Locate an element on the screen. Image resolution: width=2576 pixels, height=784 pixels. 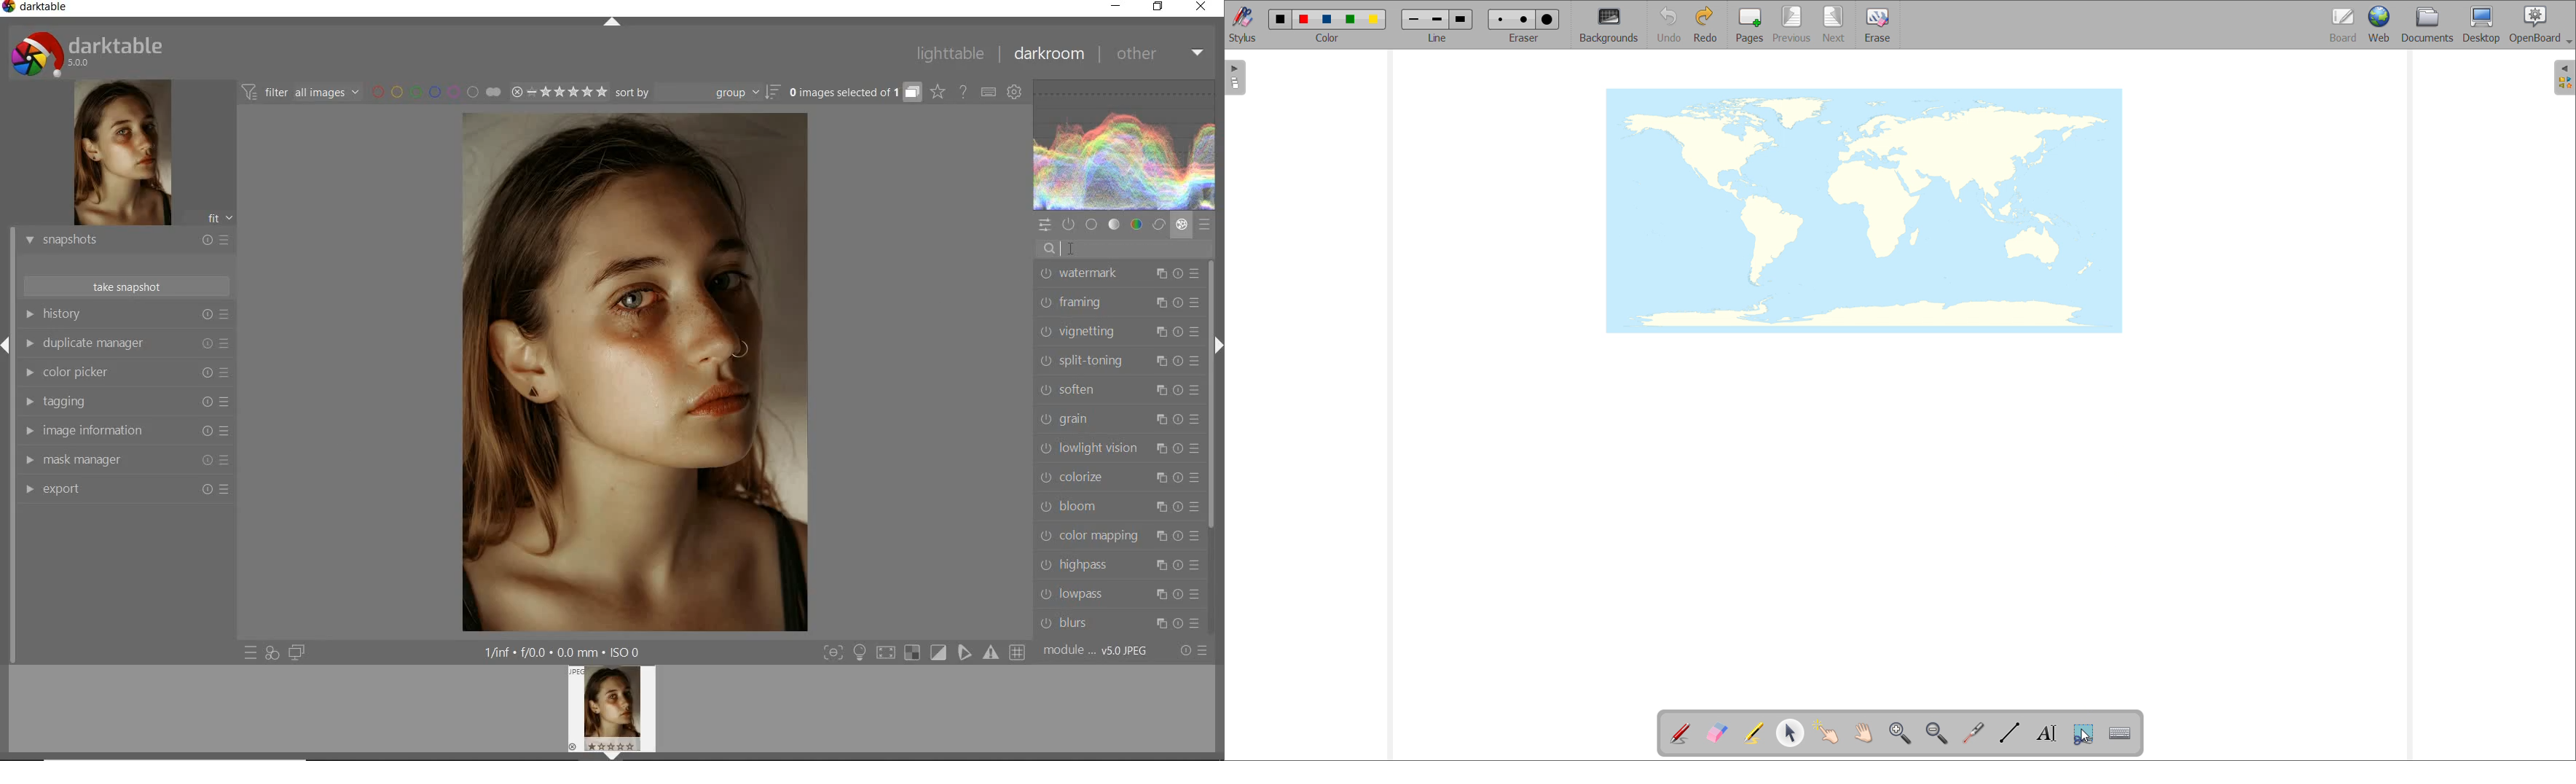
web is located at coordinates (2380, 25).